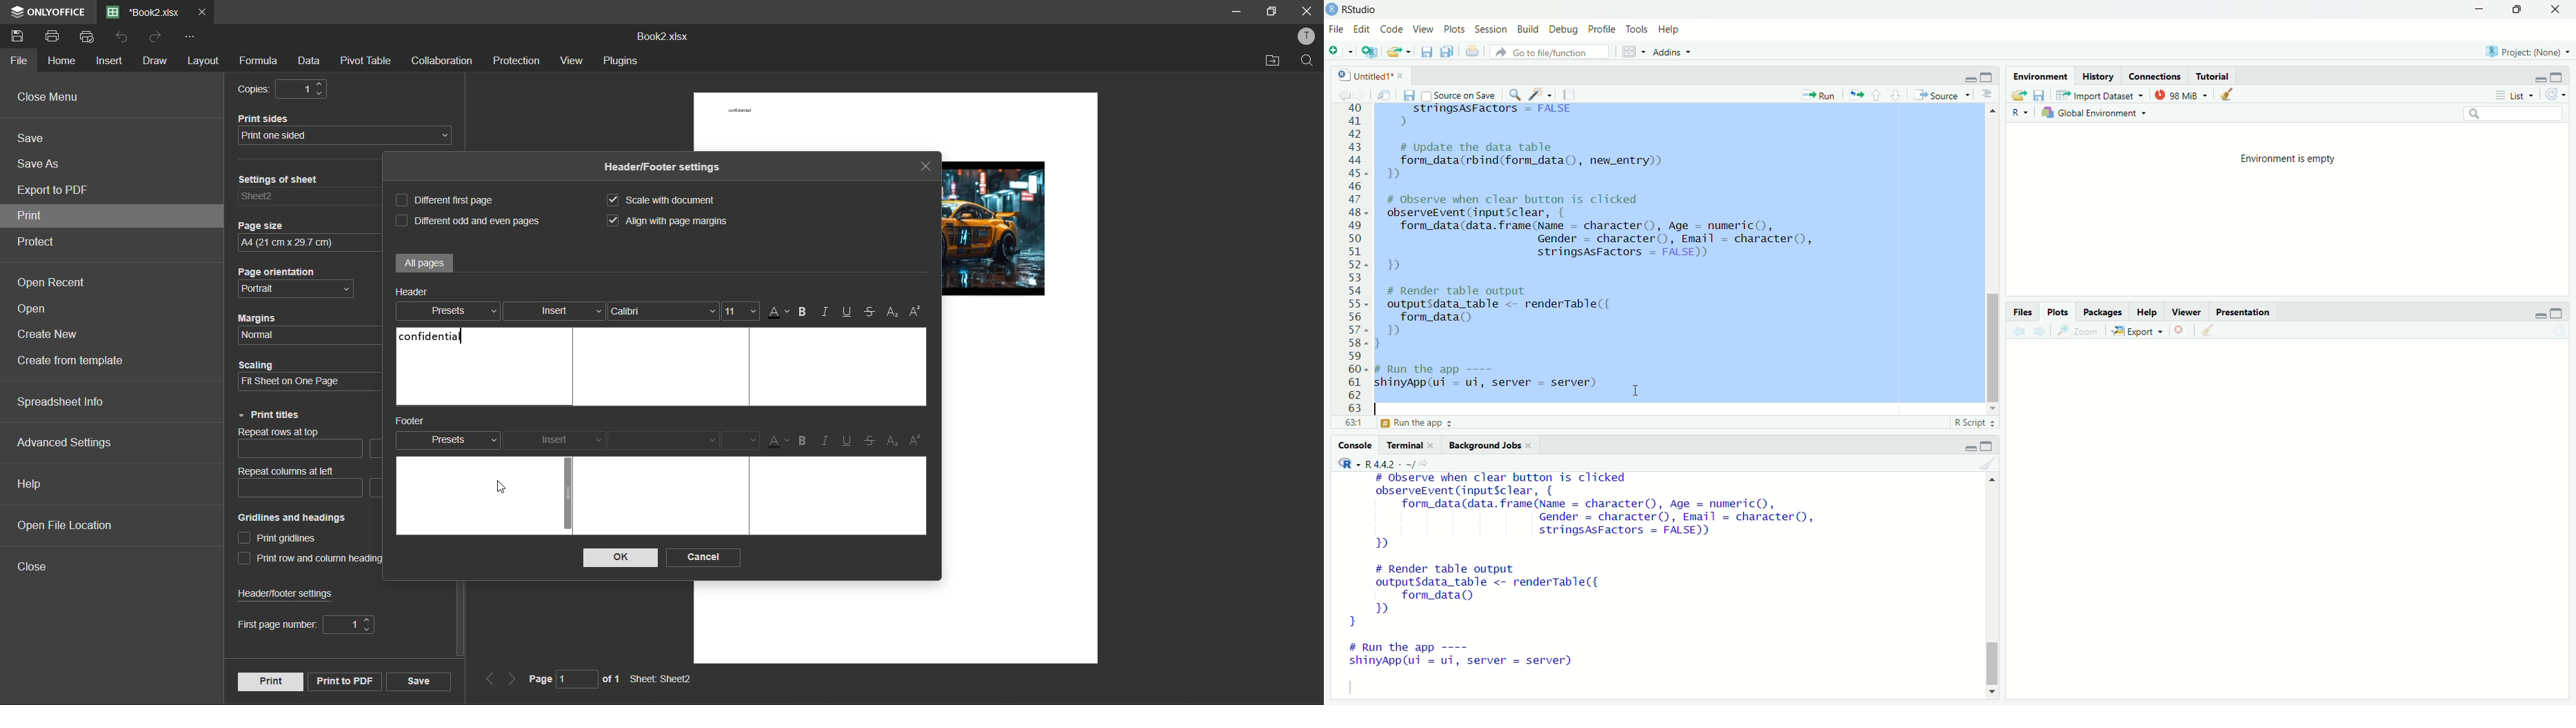  I want to click on Help, so click(1670, 29).